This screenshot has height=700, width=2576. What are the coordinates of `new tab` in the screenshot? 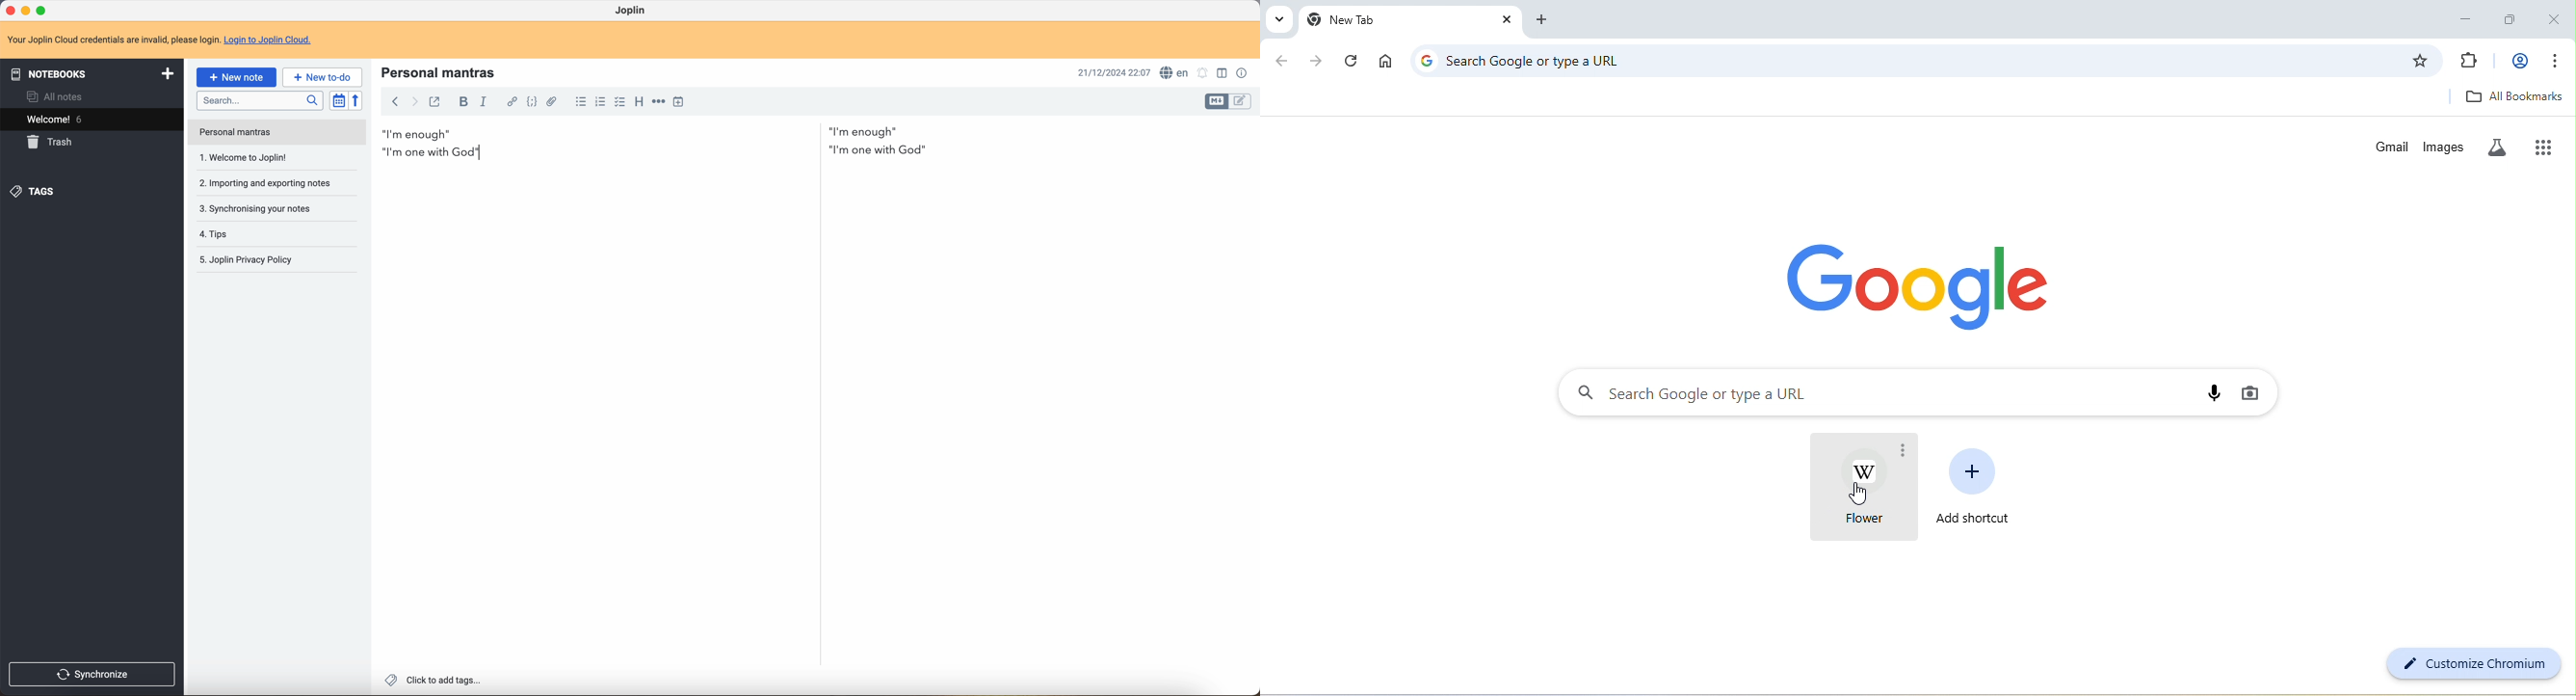 It's located at (1549, 21).